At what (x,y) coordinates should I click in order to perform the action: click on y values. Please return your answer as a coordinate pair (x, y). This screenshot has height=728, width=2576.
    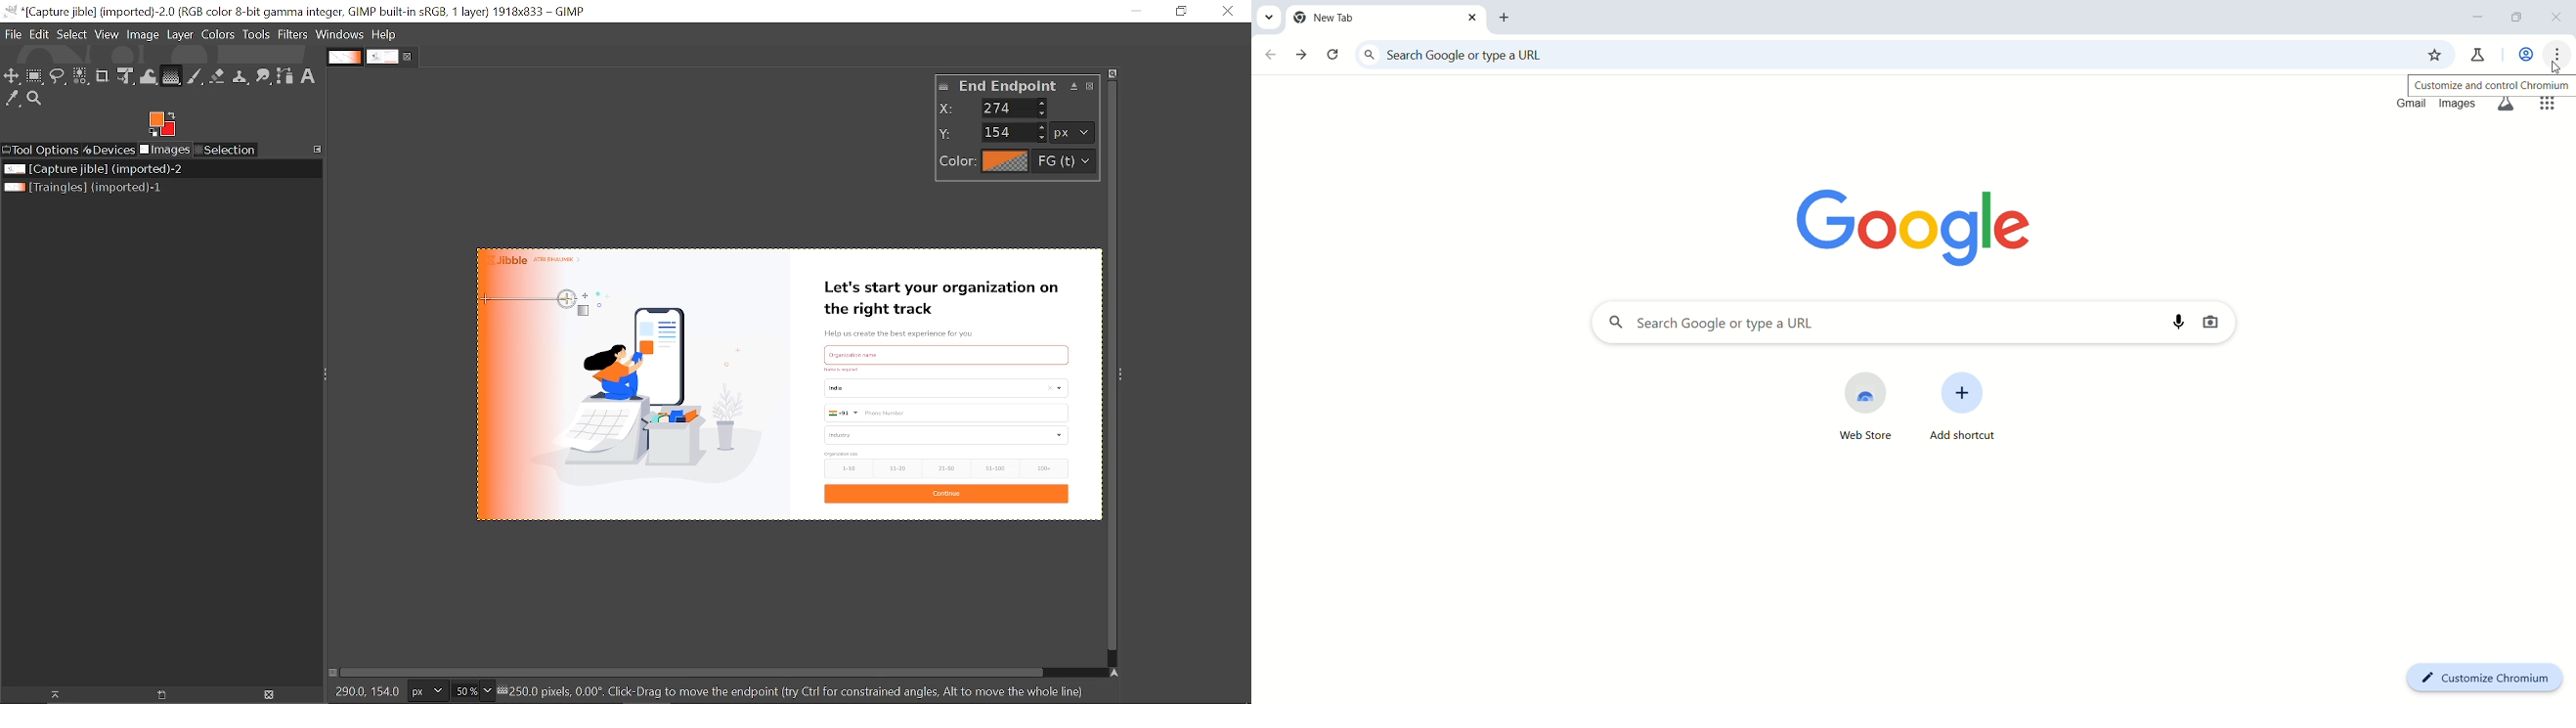
    Looking at the image, I should click on (1016, 132).